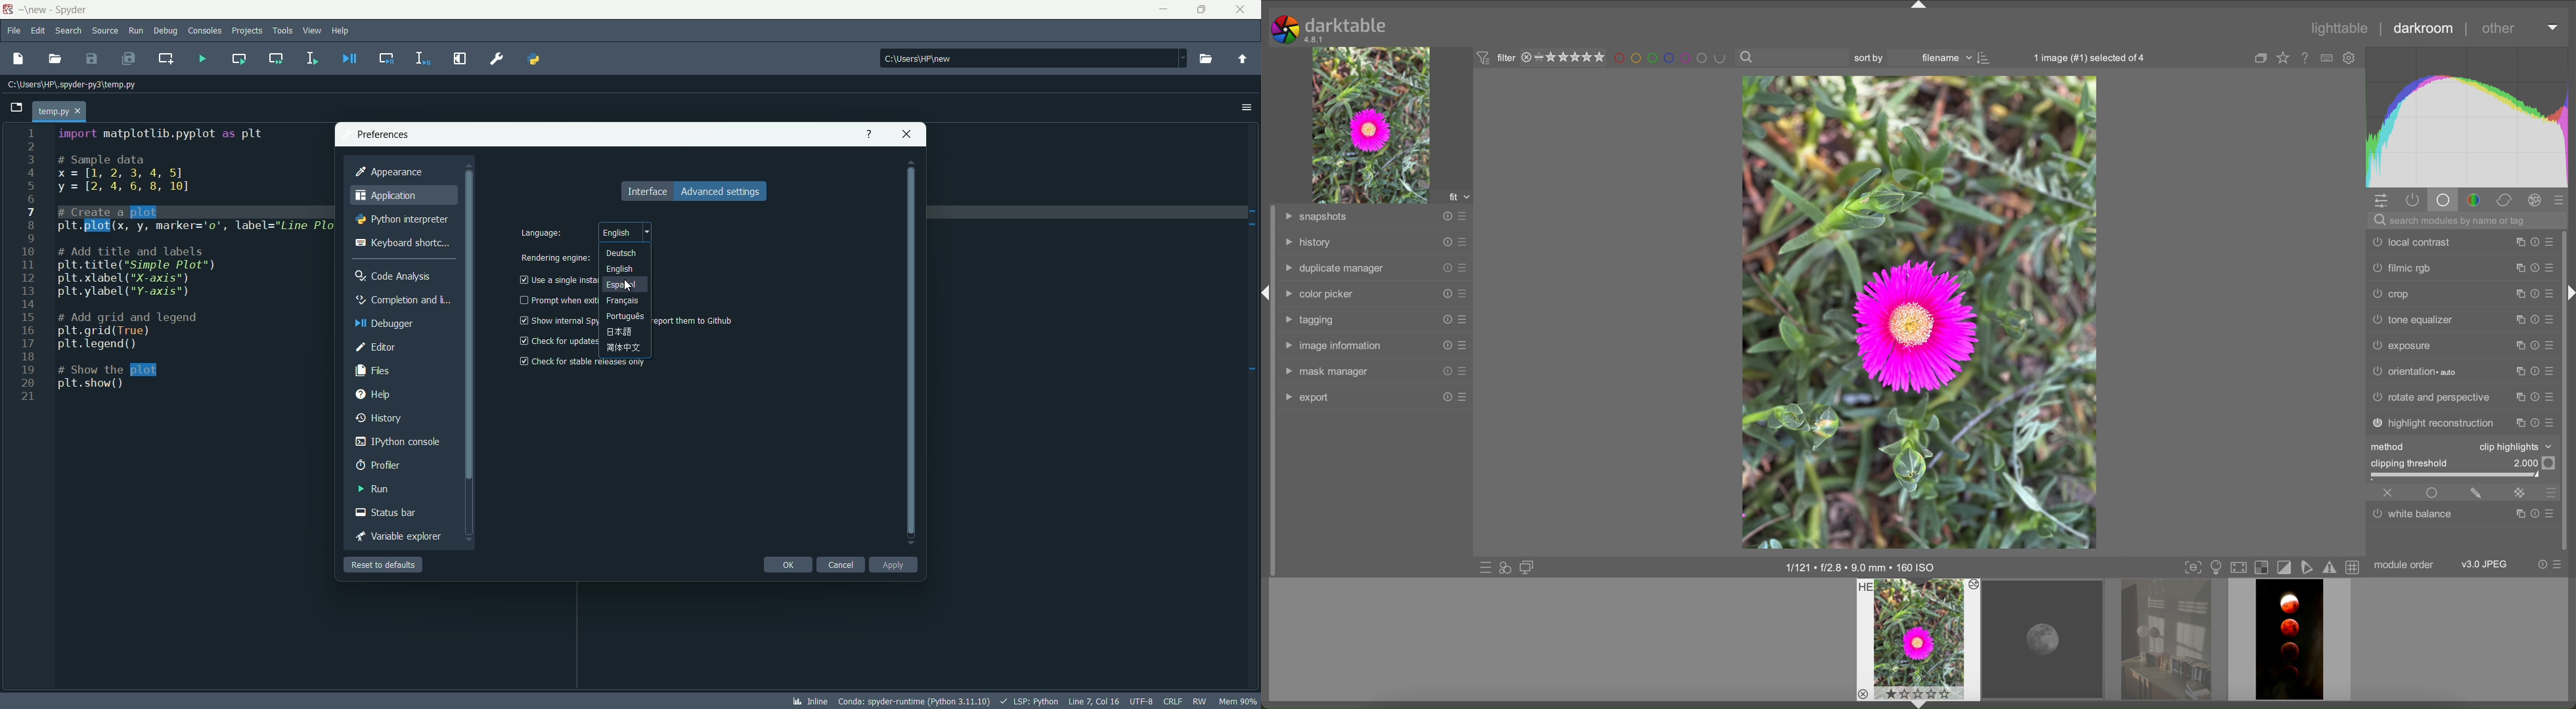 Image resolution: width=2576 pixels, height=728 pixels. I want to click on reset presets, so click(1445, 345).